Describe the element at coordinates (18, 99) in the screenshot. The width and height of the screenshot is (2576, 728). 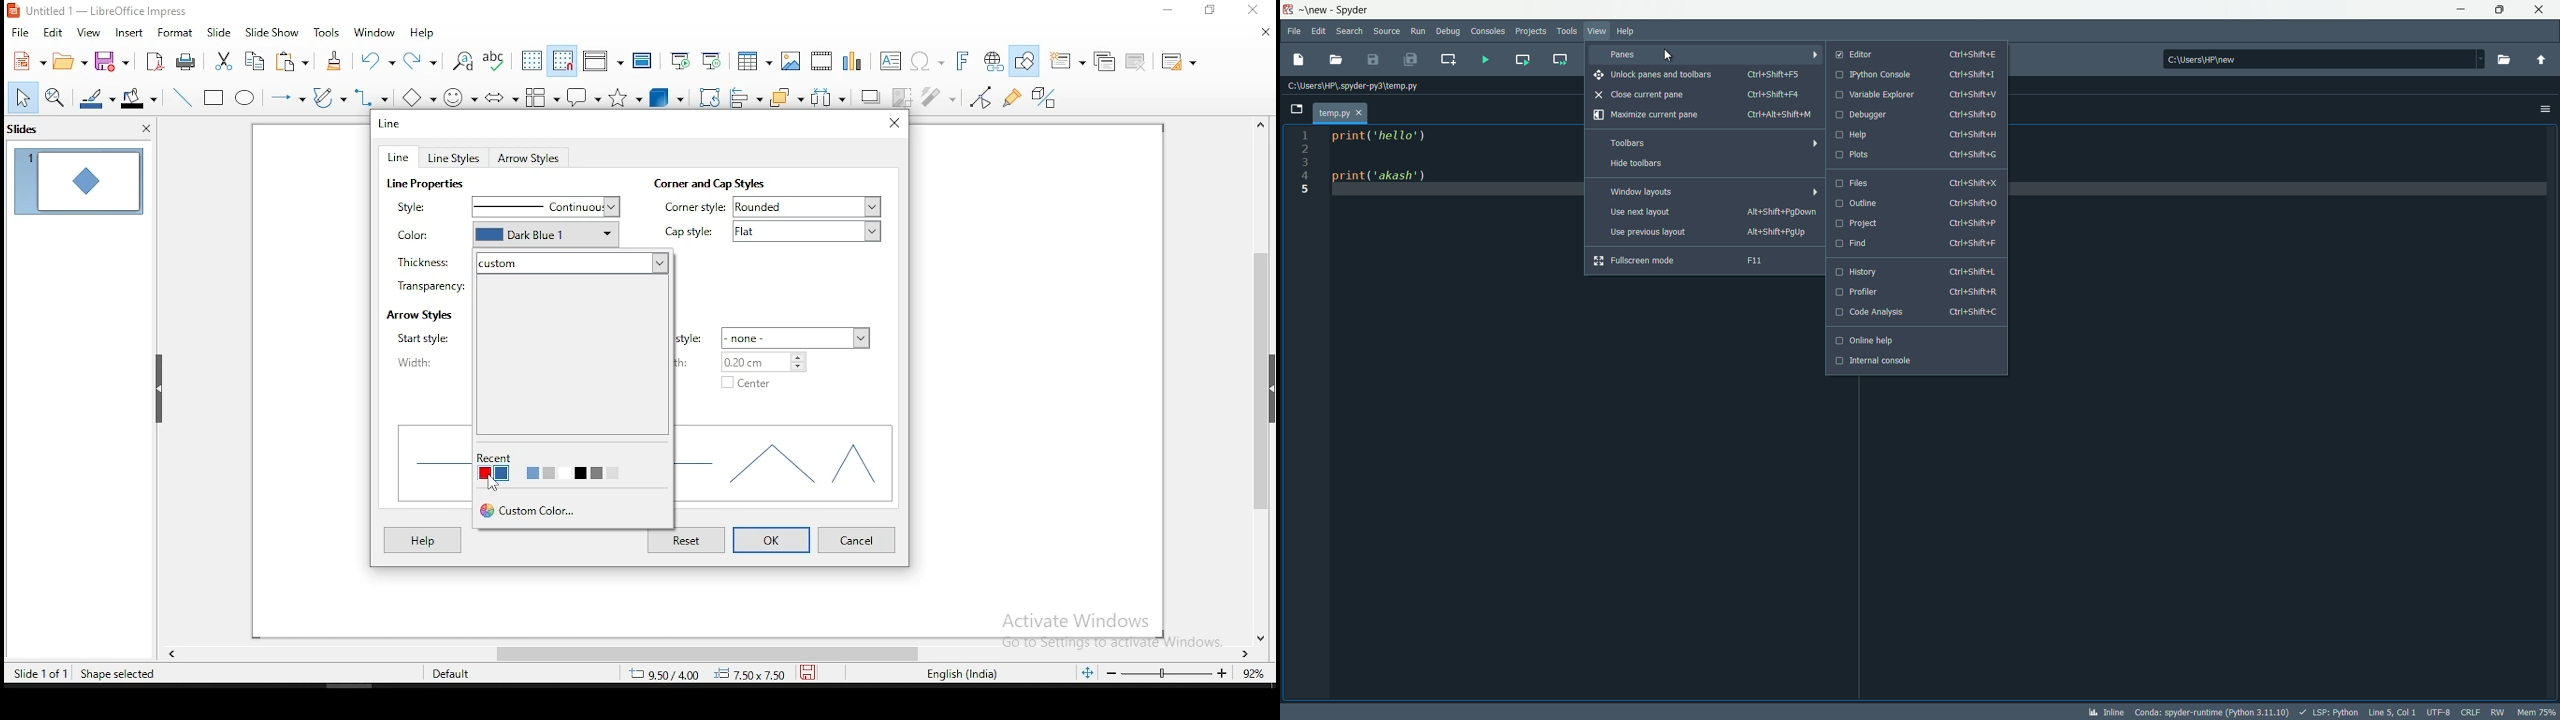
I see `select tool` at that location.